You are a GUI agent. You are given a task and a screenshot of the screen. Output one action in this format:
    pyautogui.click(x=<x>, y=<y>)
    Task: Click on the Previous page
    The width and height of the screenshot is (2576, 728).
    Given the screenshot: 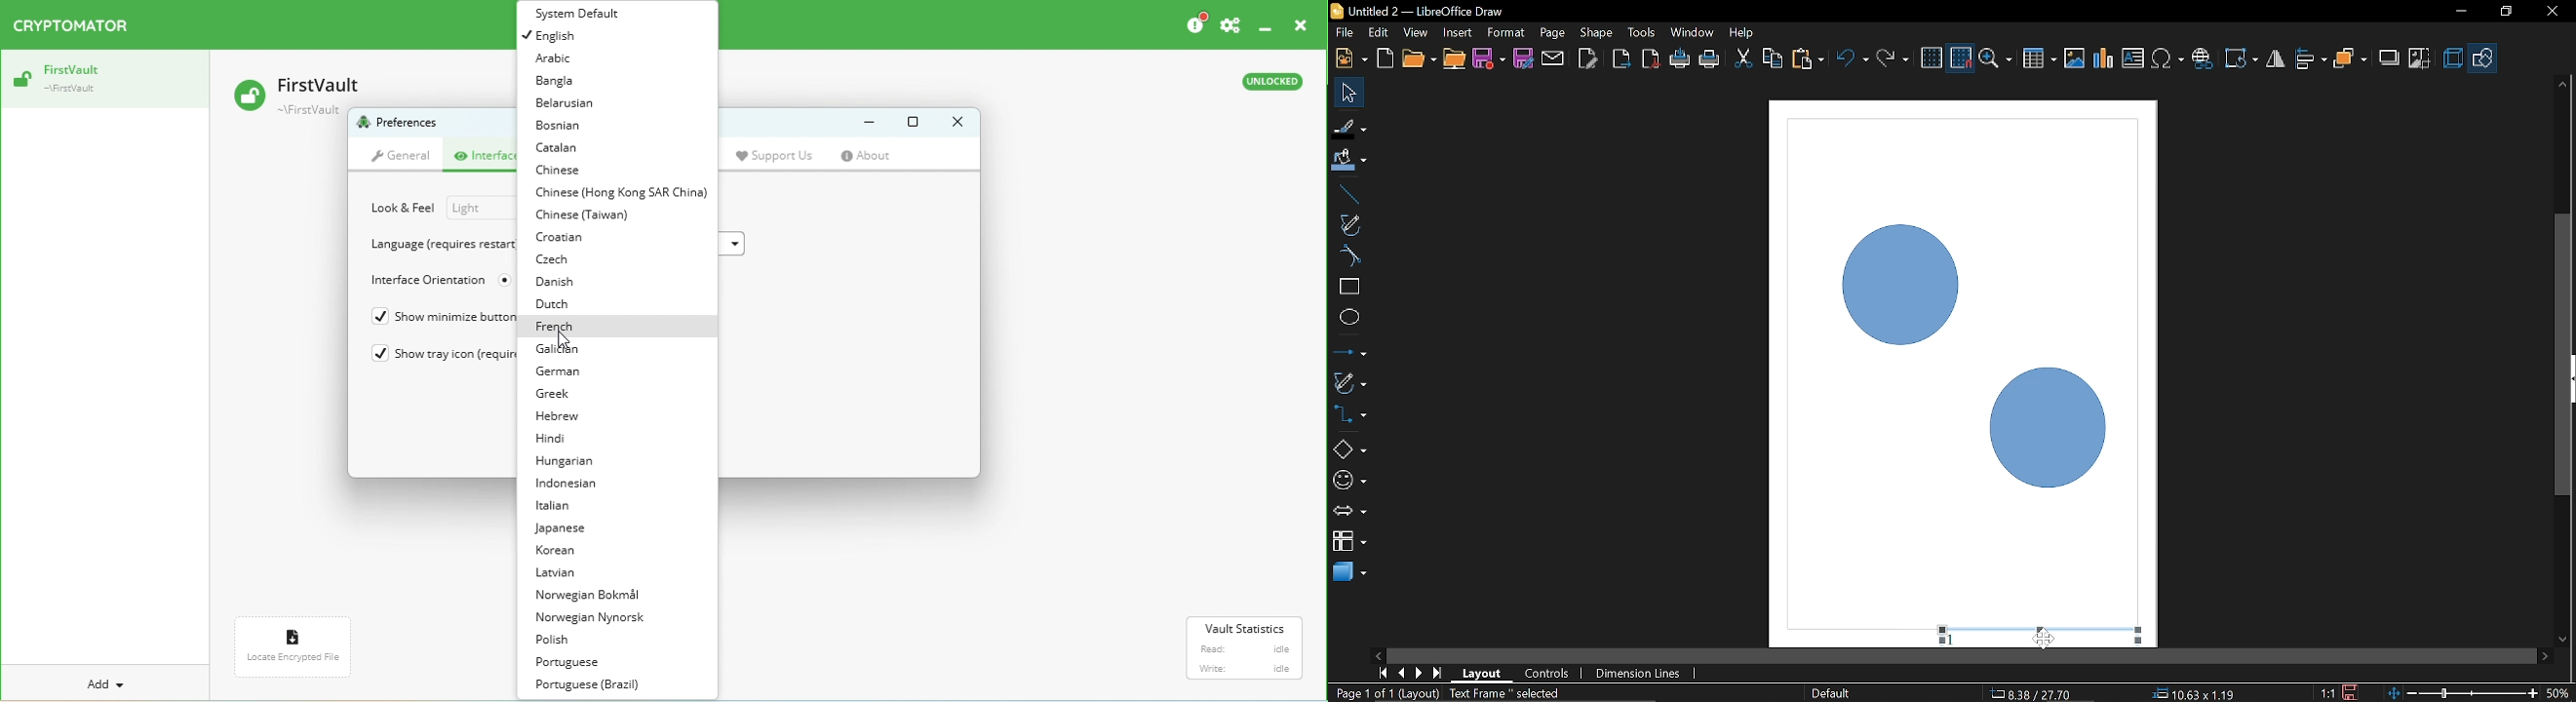 What is the action you would take?
    pyautogui.click(x=1403, y=673)
    